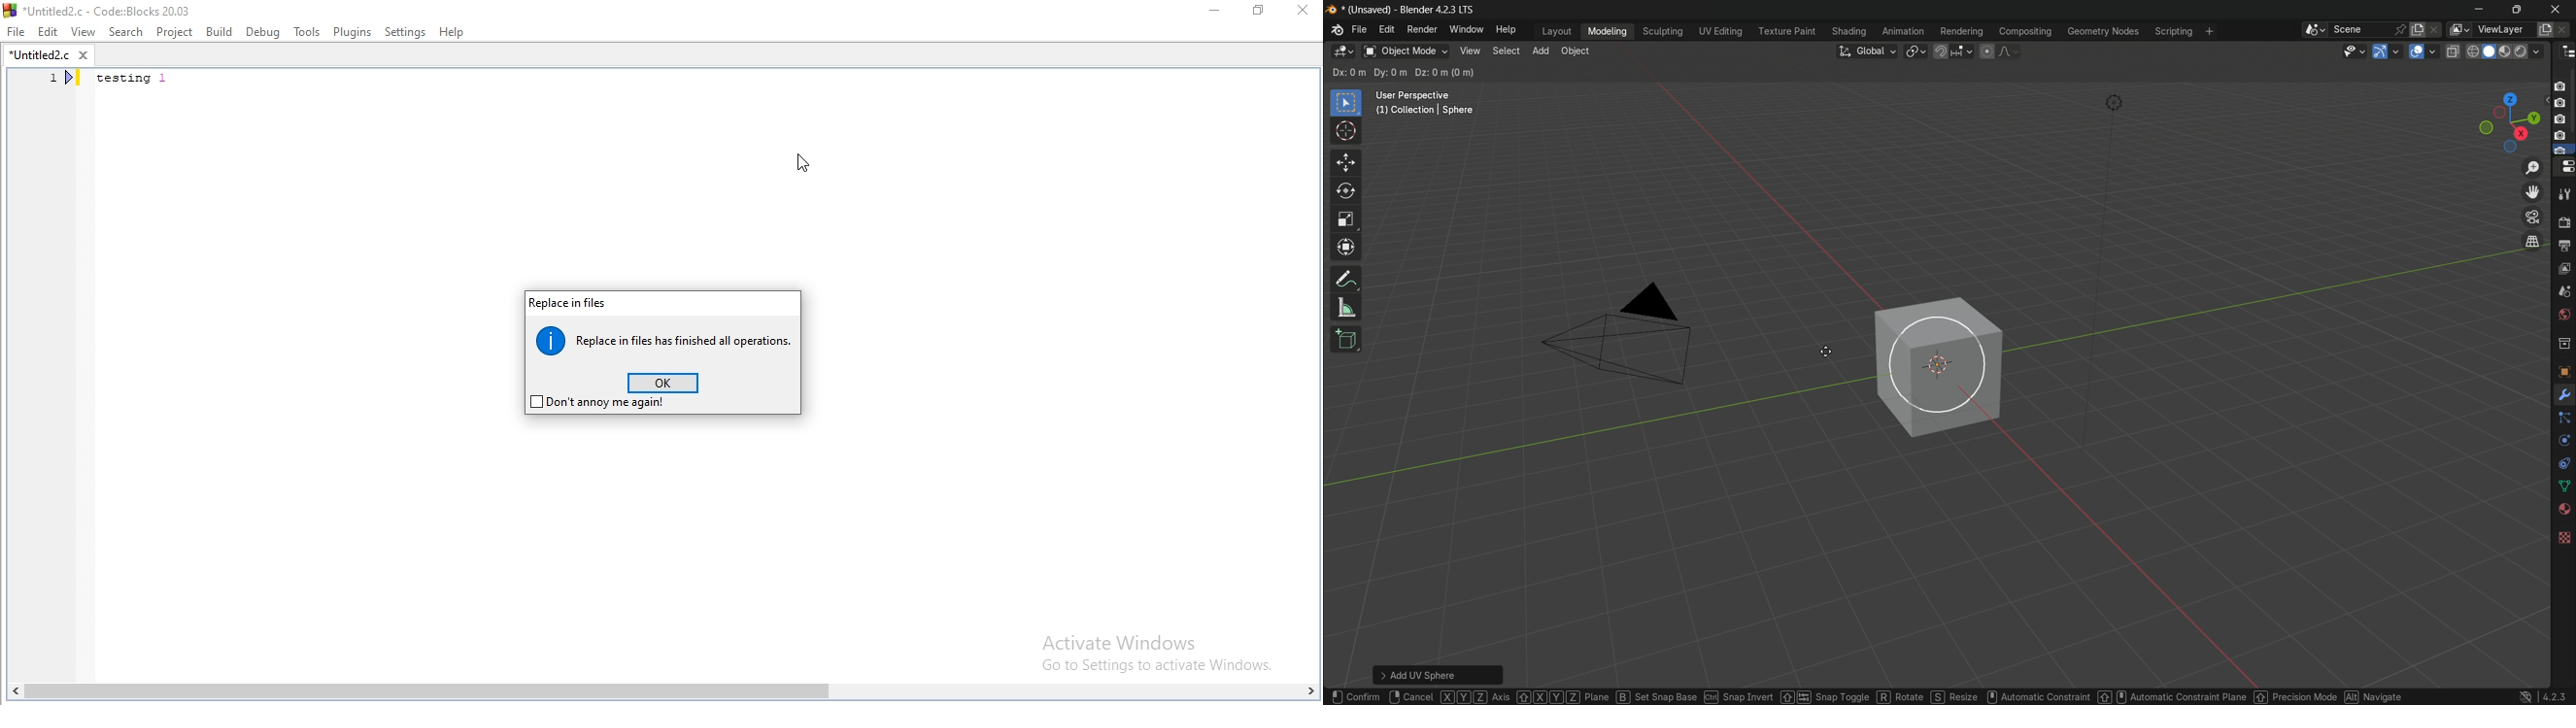 The width and height of the screenshot is (2576, 728). Describe the element at coordinates (454, 32) in the screenshot. I see `Help` at that location.